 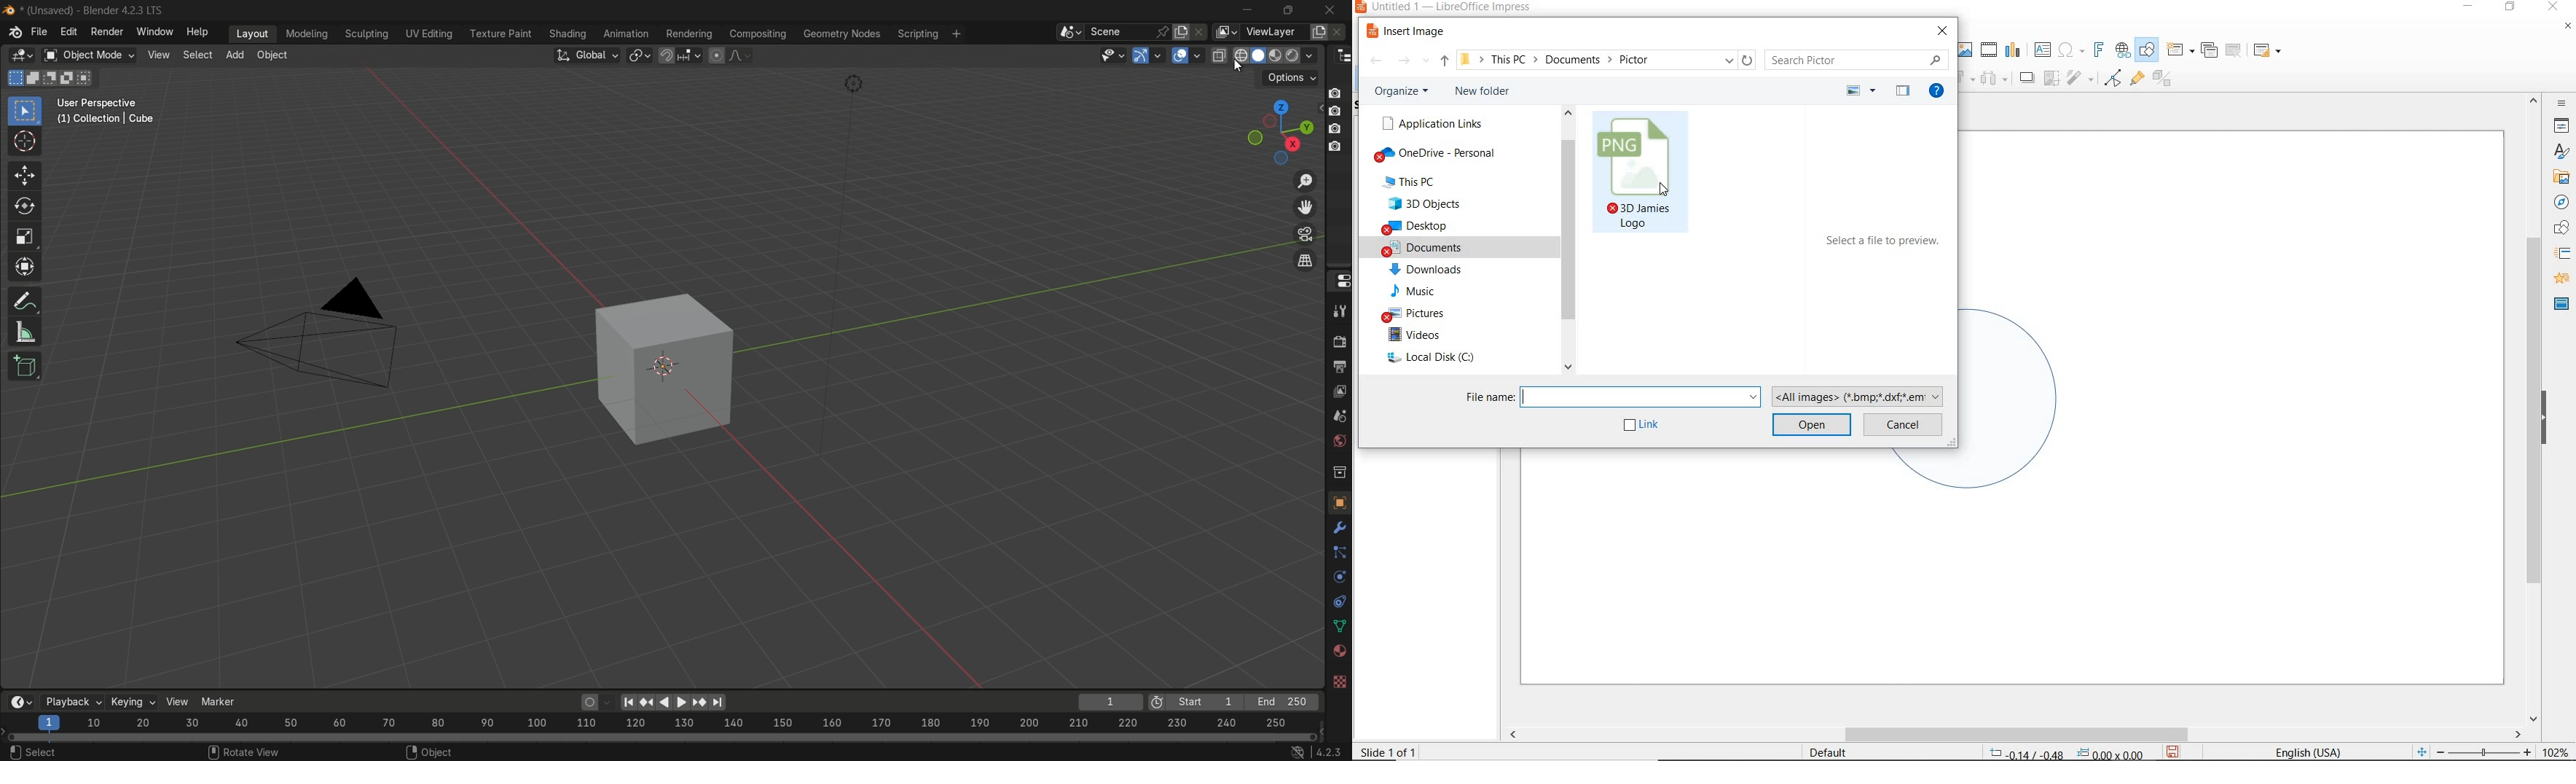 I want to click on edit menu, so click(x=70, y=32).